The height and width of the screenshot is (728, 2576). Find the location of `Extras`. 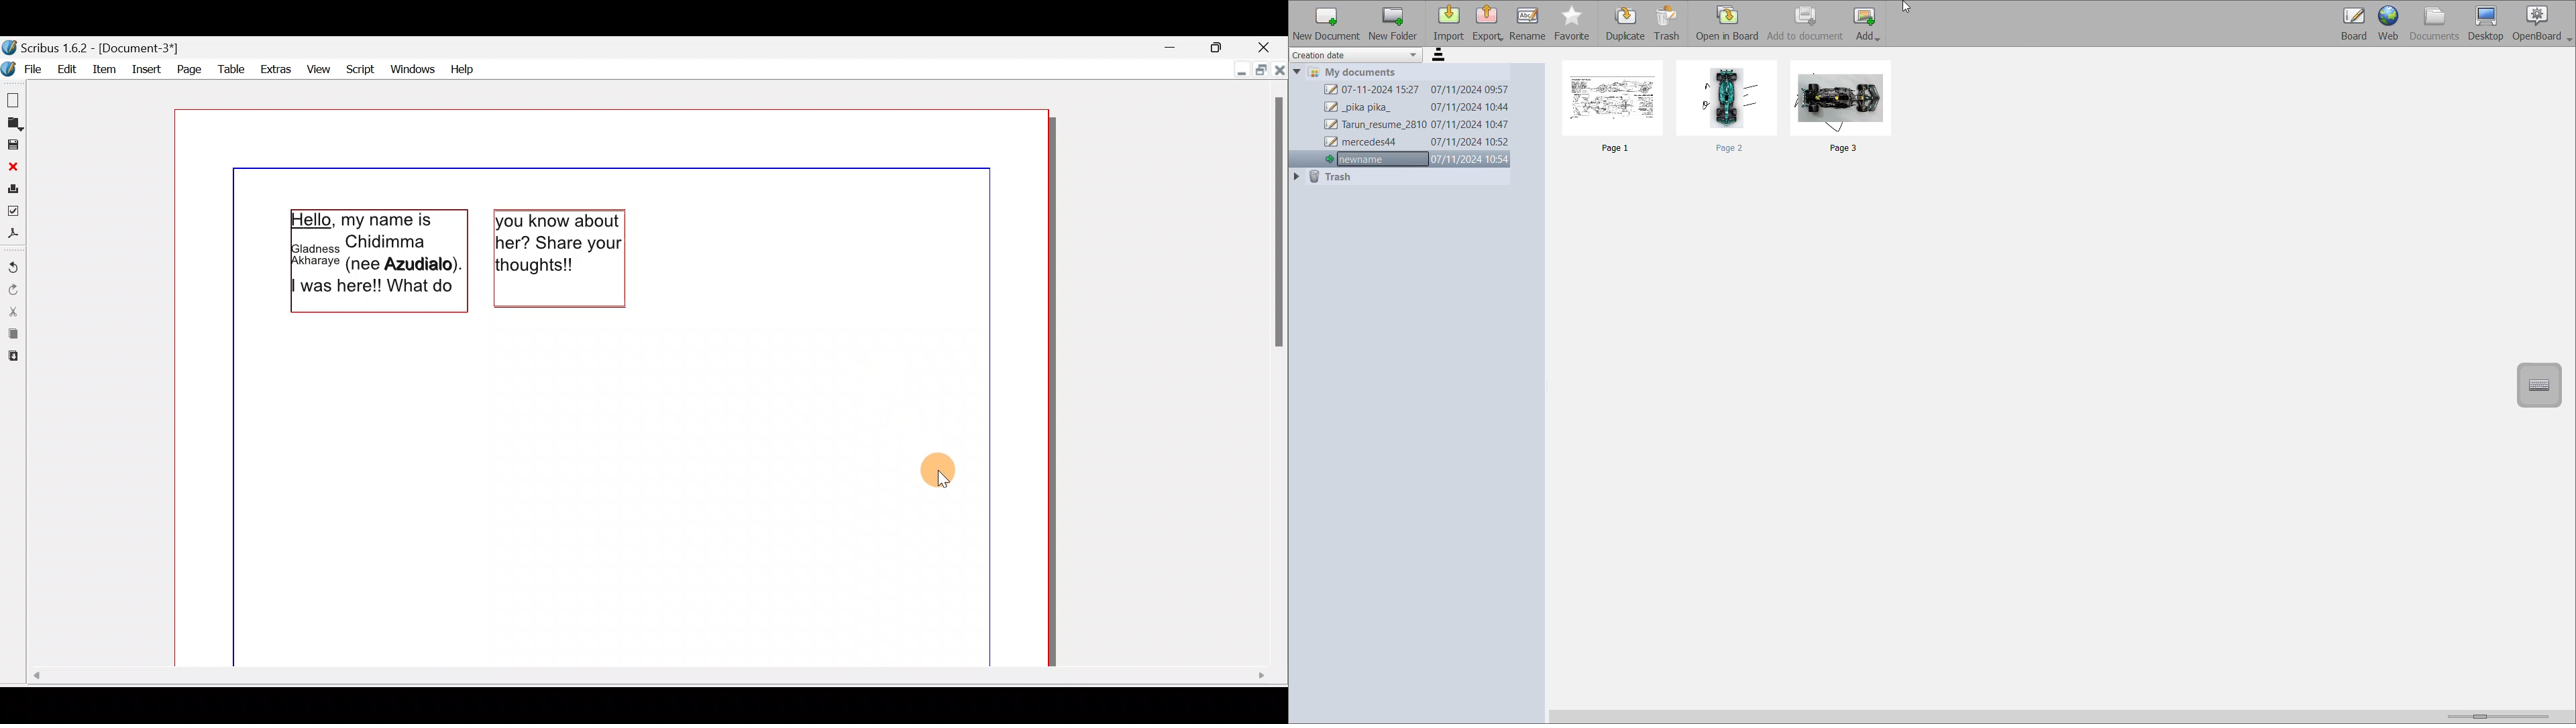

Extras is located at coordinates (274, 68).